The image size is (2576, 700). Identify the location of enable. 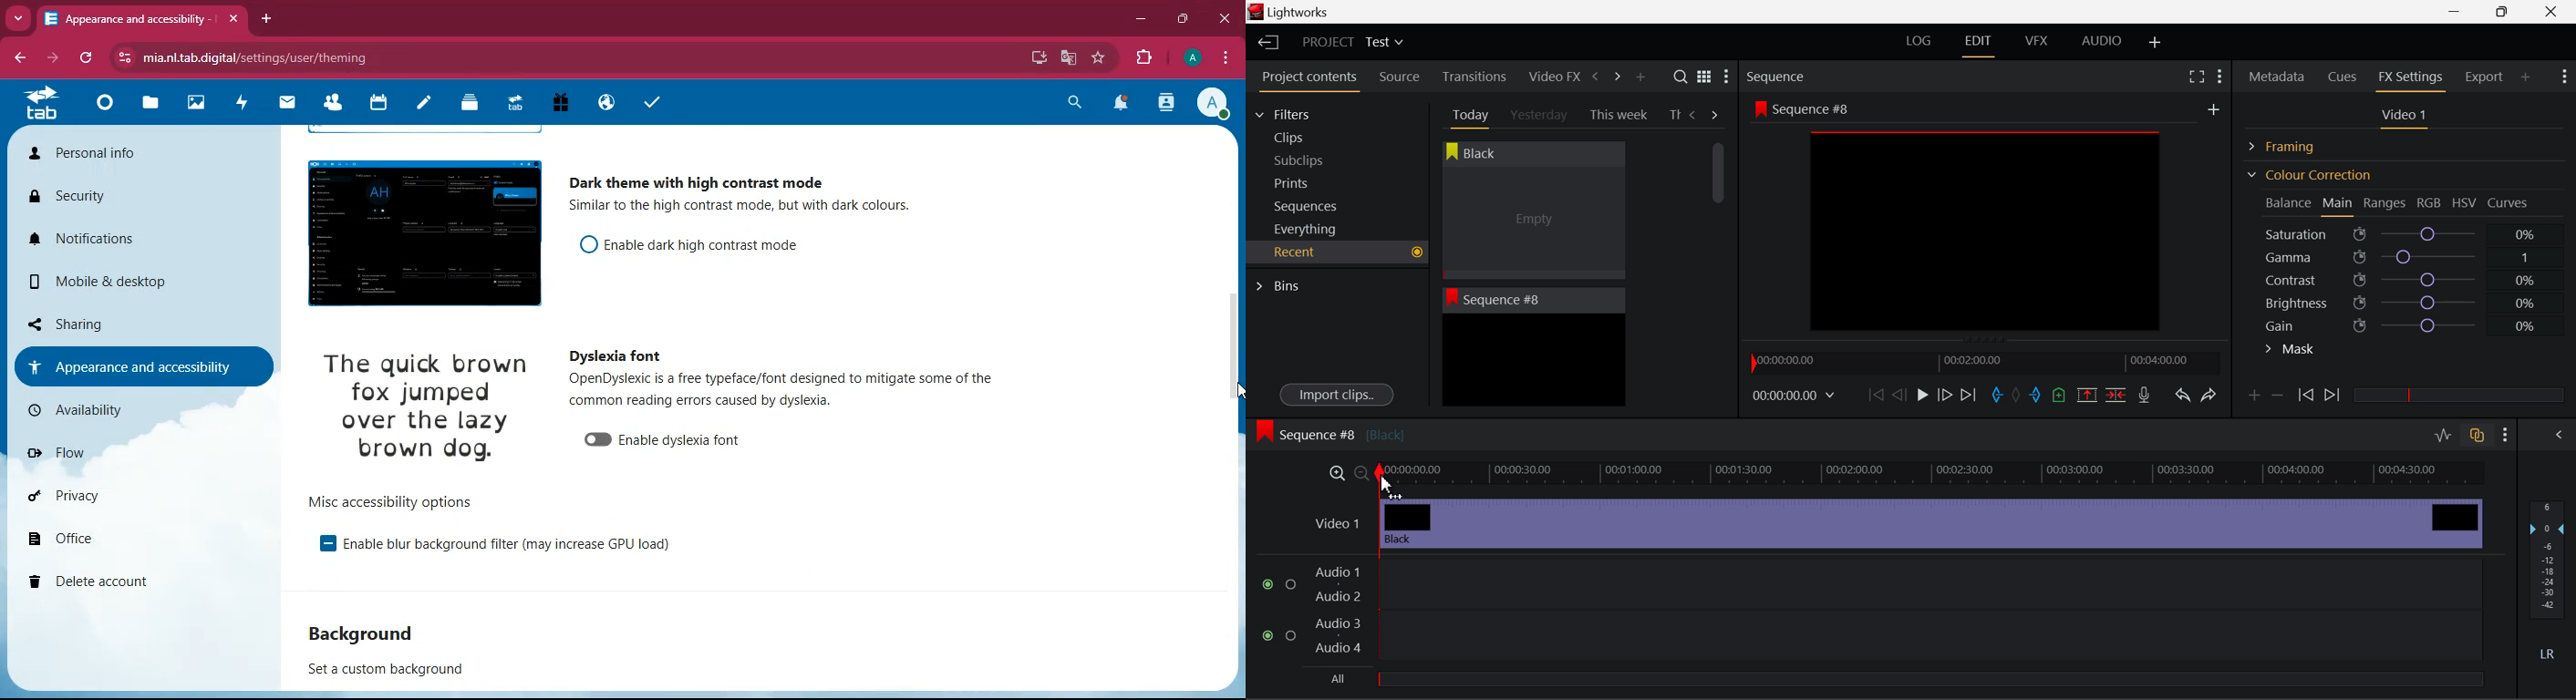
(323, 543).